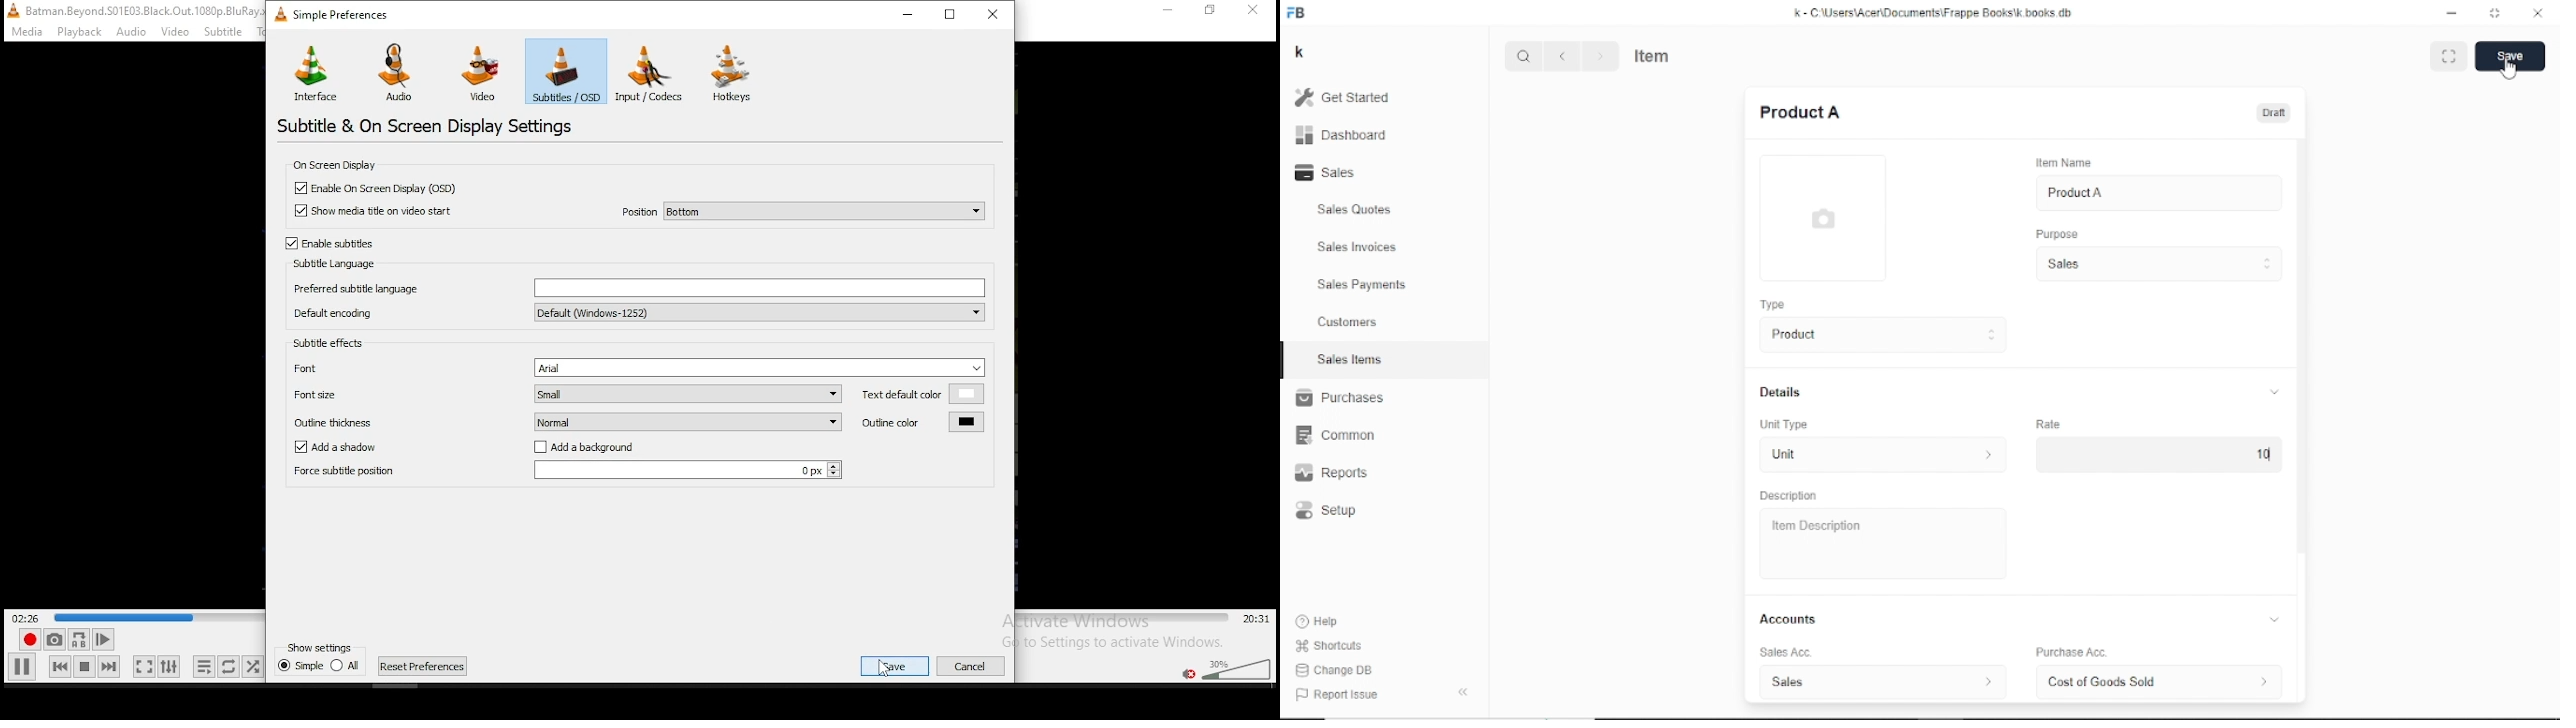  I want to click on Purpose, so click(2055, 233).